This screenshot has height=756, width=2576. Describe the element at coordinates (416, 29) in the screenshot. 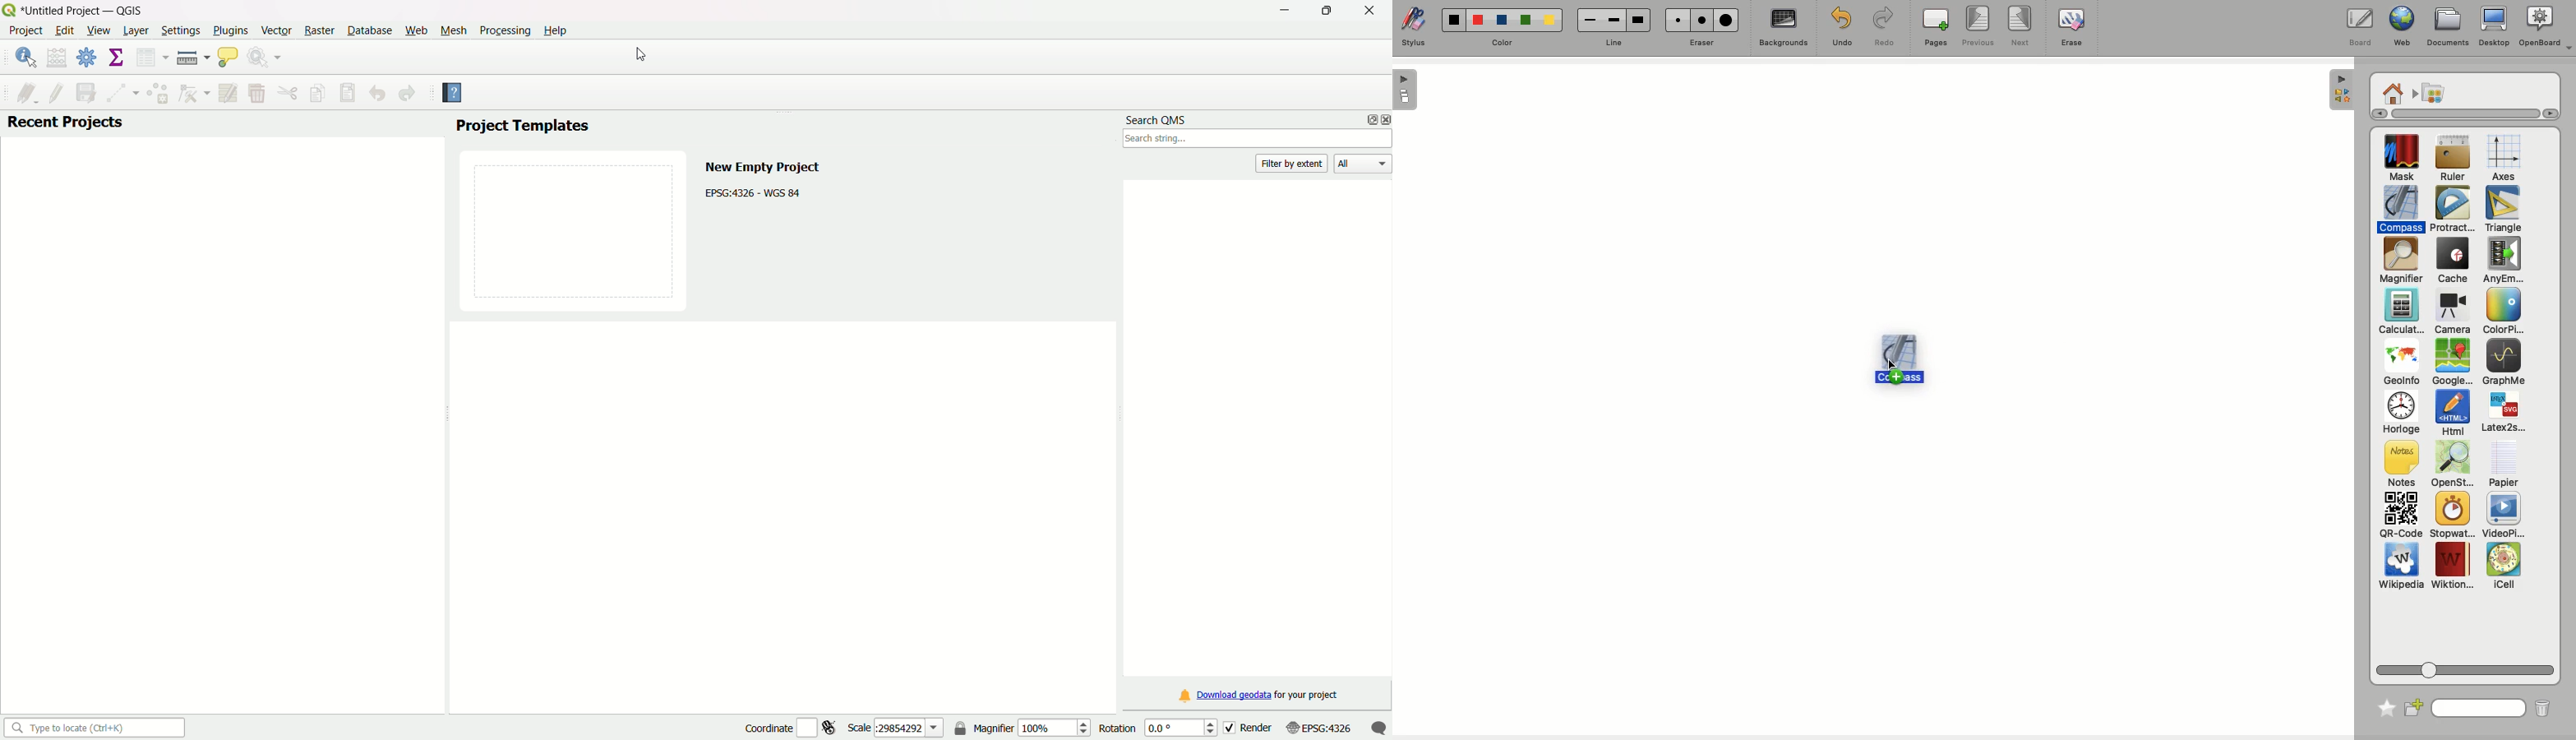

I see `Web` at that location.